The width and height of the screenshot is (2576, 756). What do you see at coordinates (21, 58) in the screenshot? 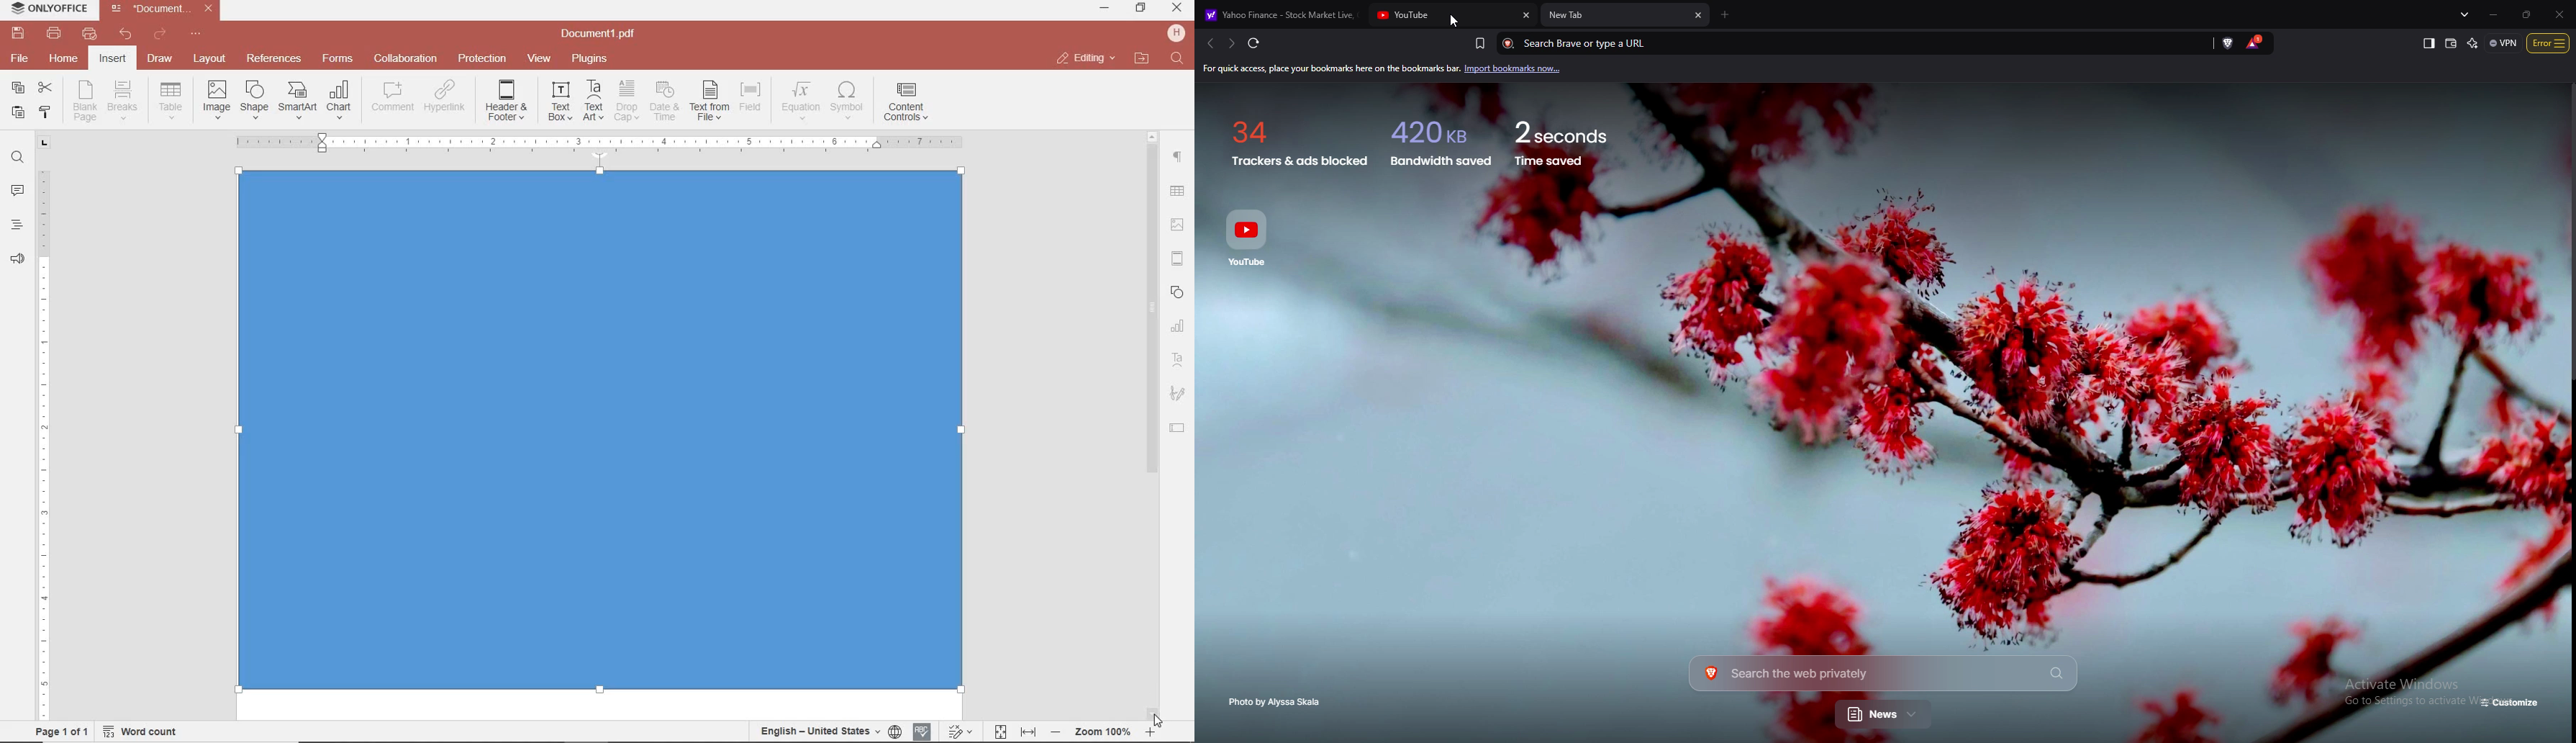
I see `file` at bounding box center [21, 58].